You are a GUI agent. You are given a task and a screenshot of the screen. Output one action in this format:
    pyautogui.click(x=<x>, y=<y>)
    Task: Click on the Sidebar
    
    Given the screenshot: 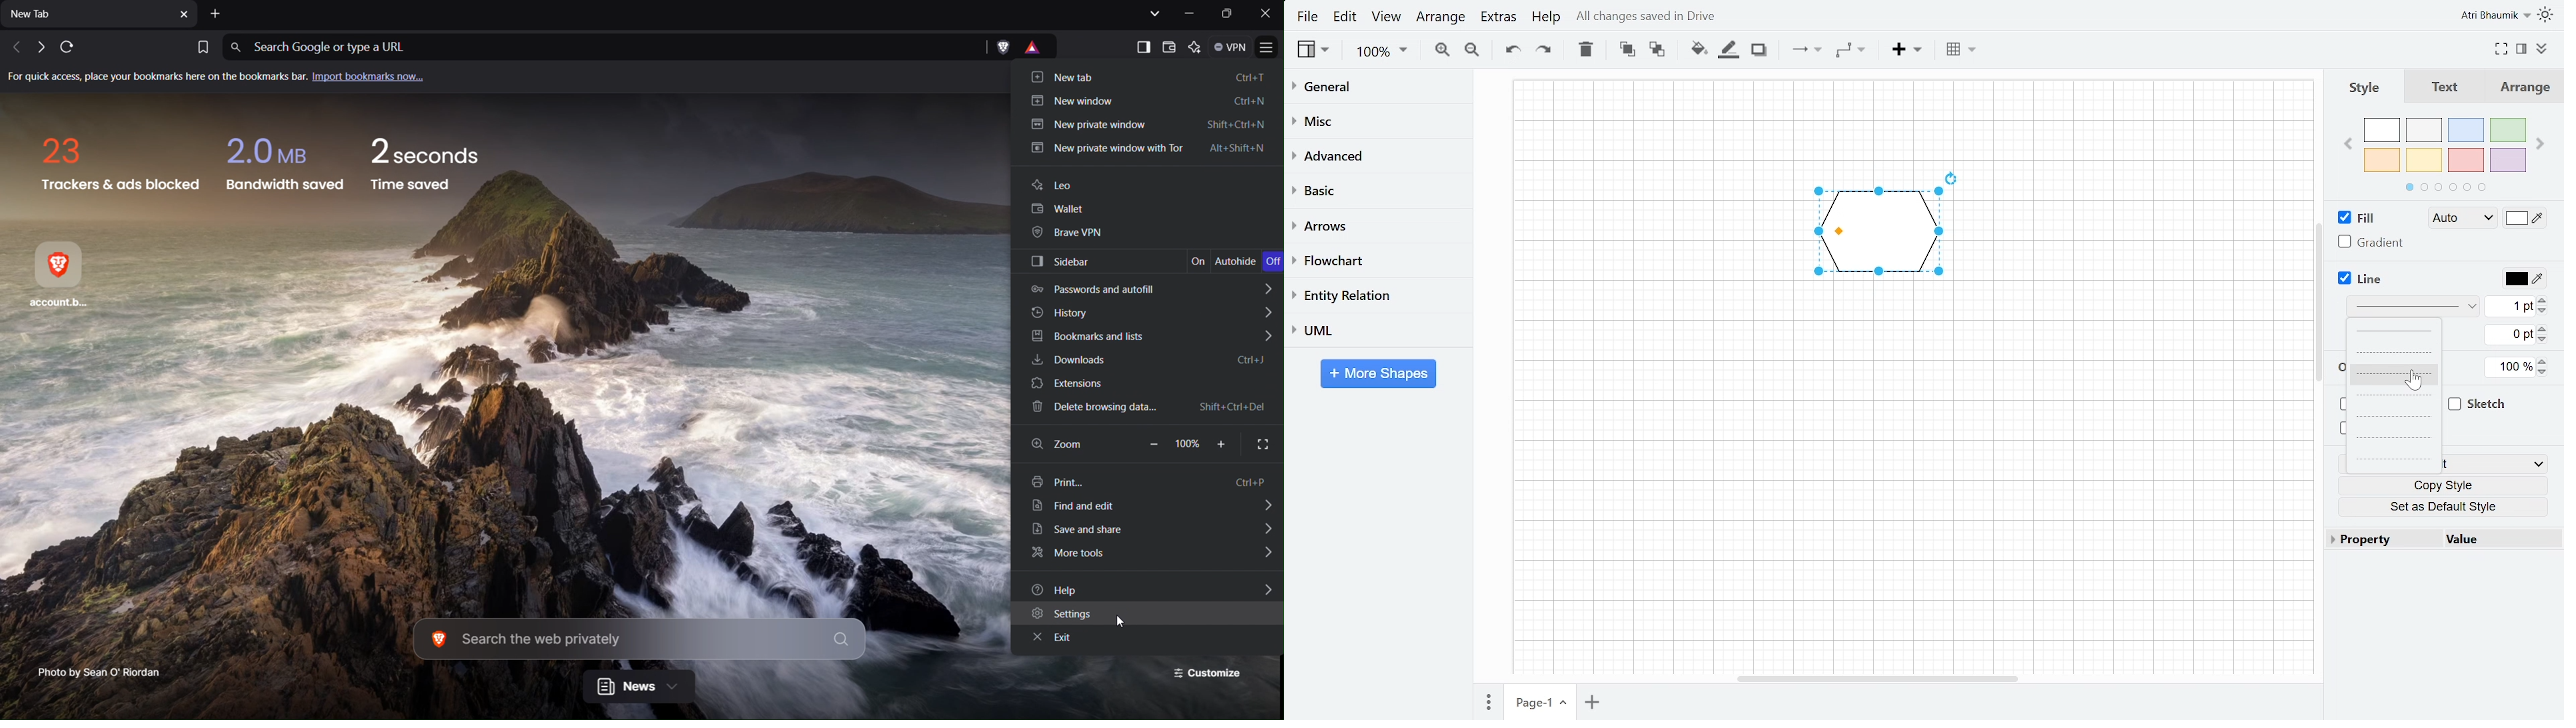 What is the action you would take?
    pyautogui.click(x=1103, y=261)
    